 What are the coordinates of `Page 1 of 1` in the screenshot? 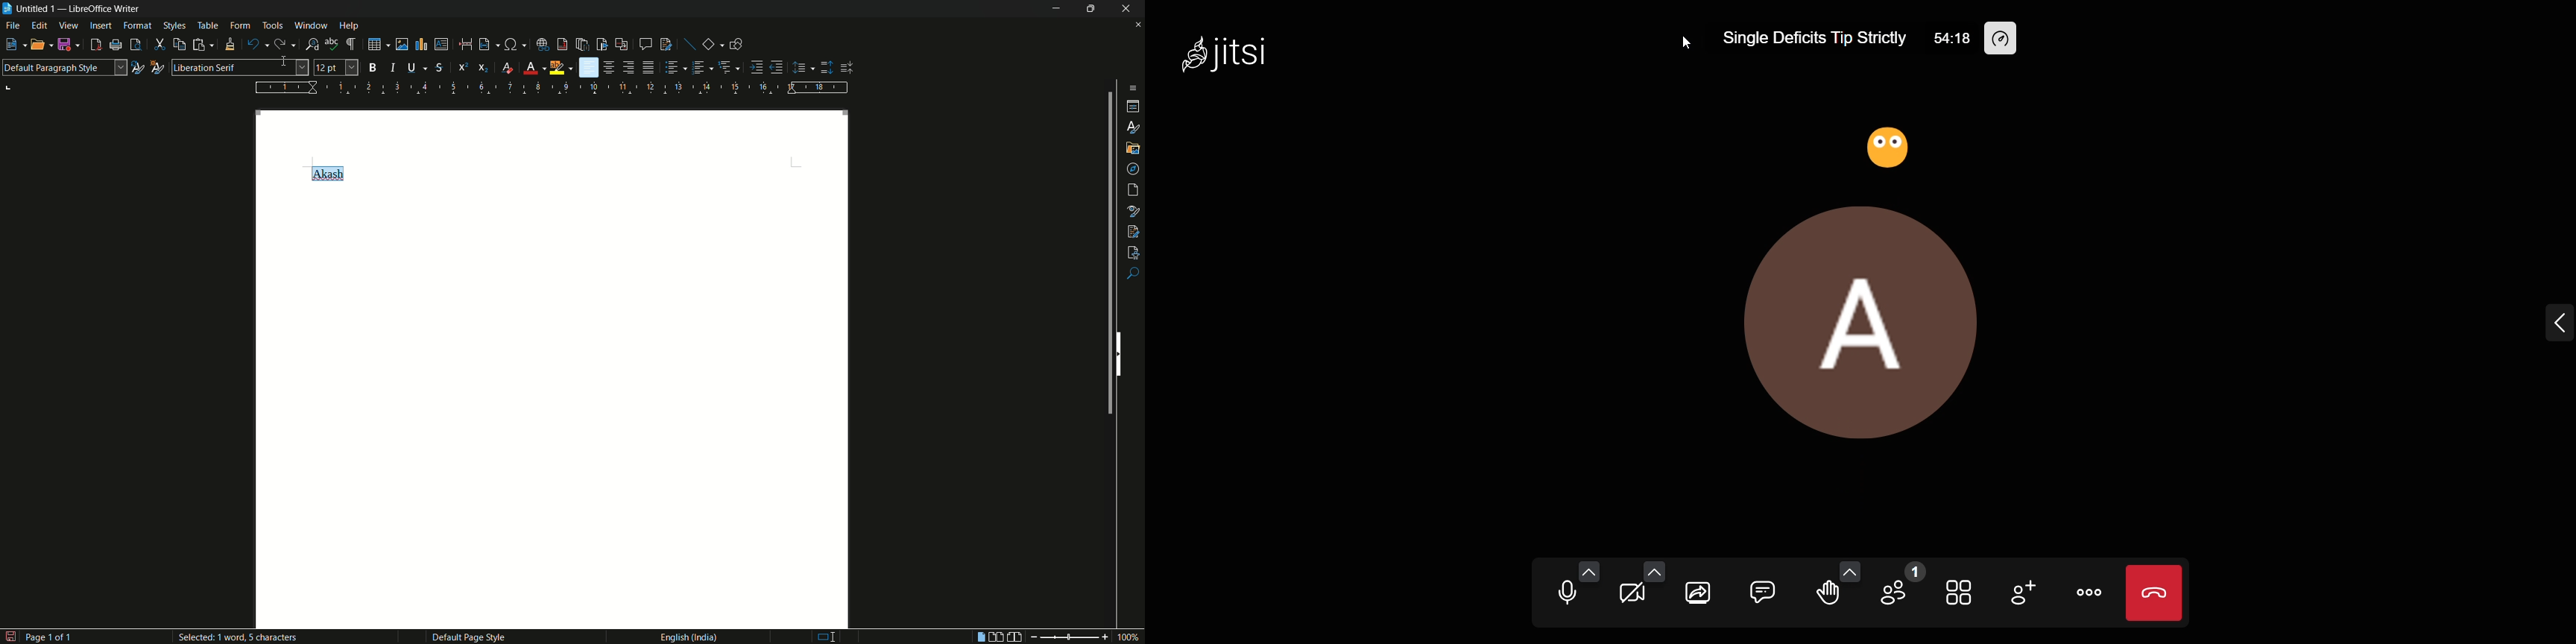 It's located at (42, 636).